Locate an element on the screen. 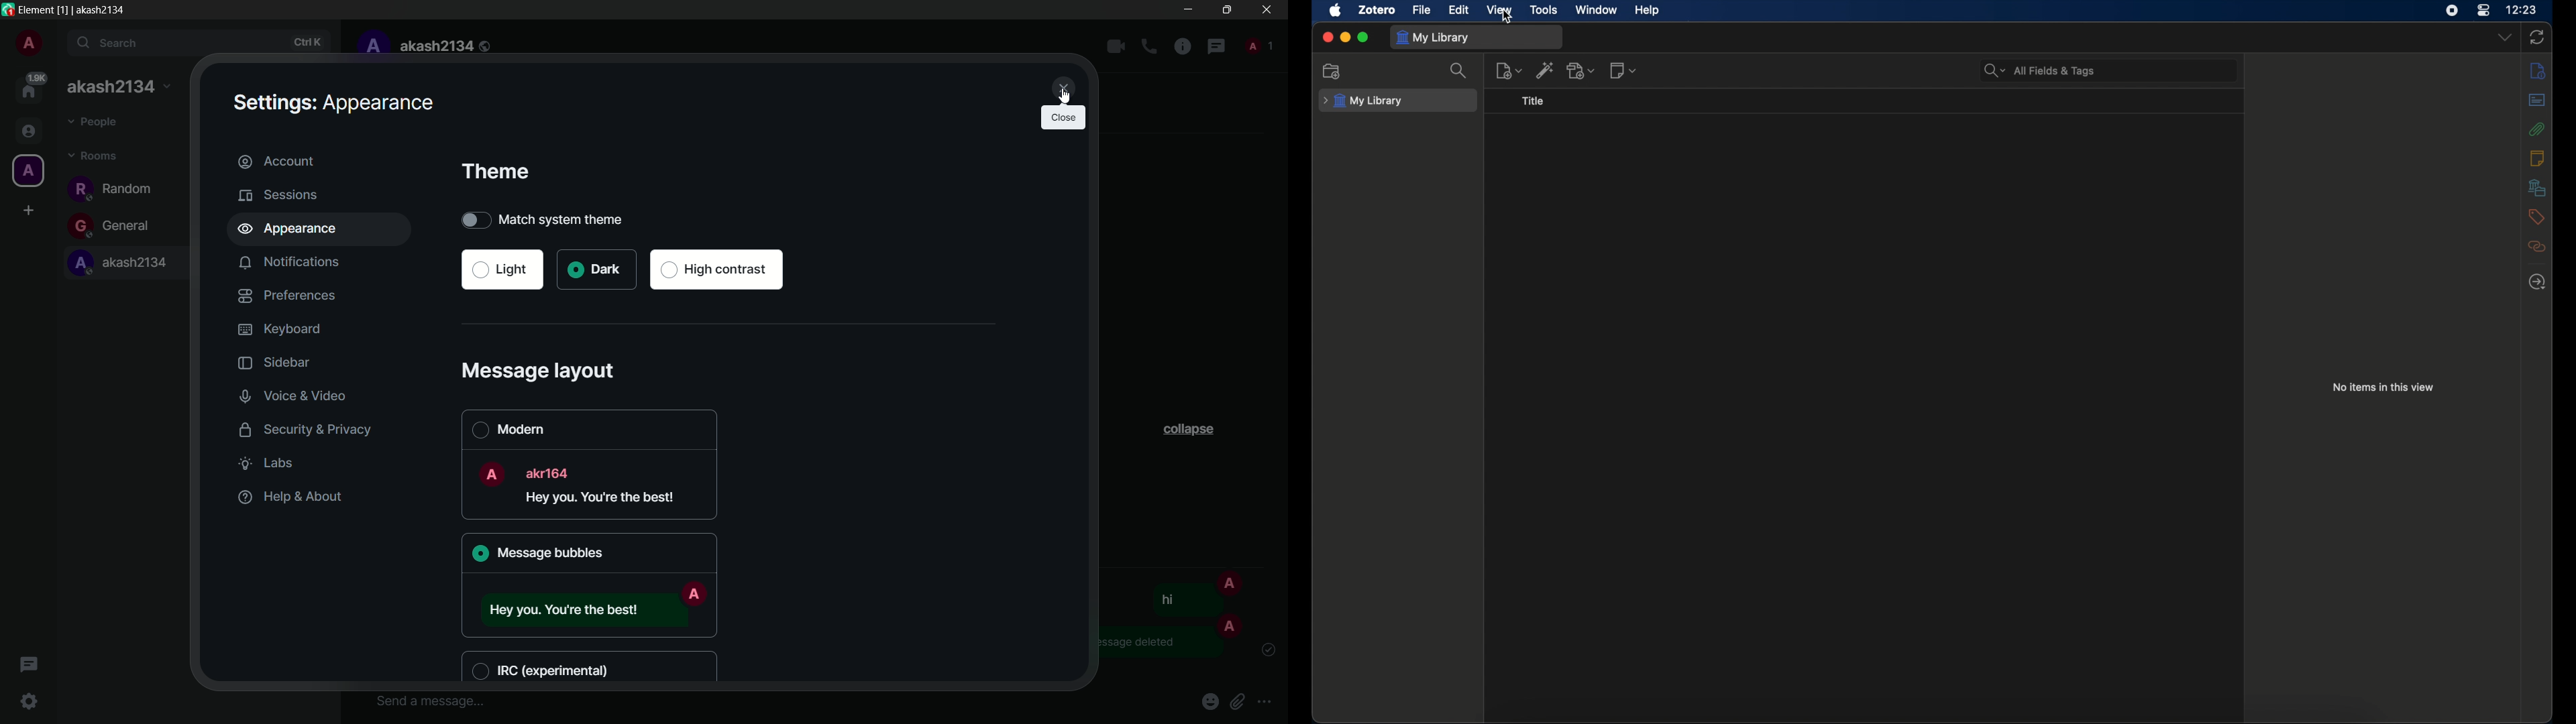 The width and height of the screenshot is (2576, 728). maximize is located at coordinates (1364, 37).